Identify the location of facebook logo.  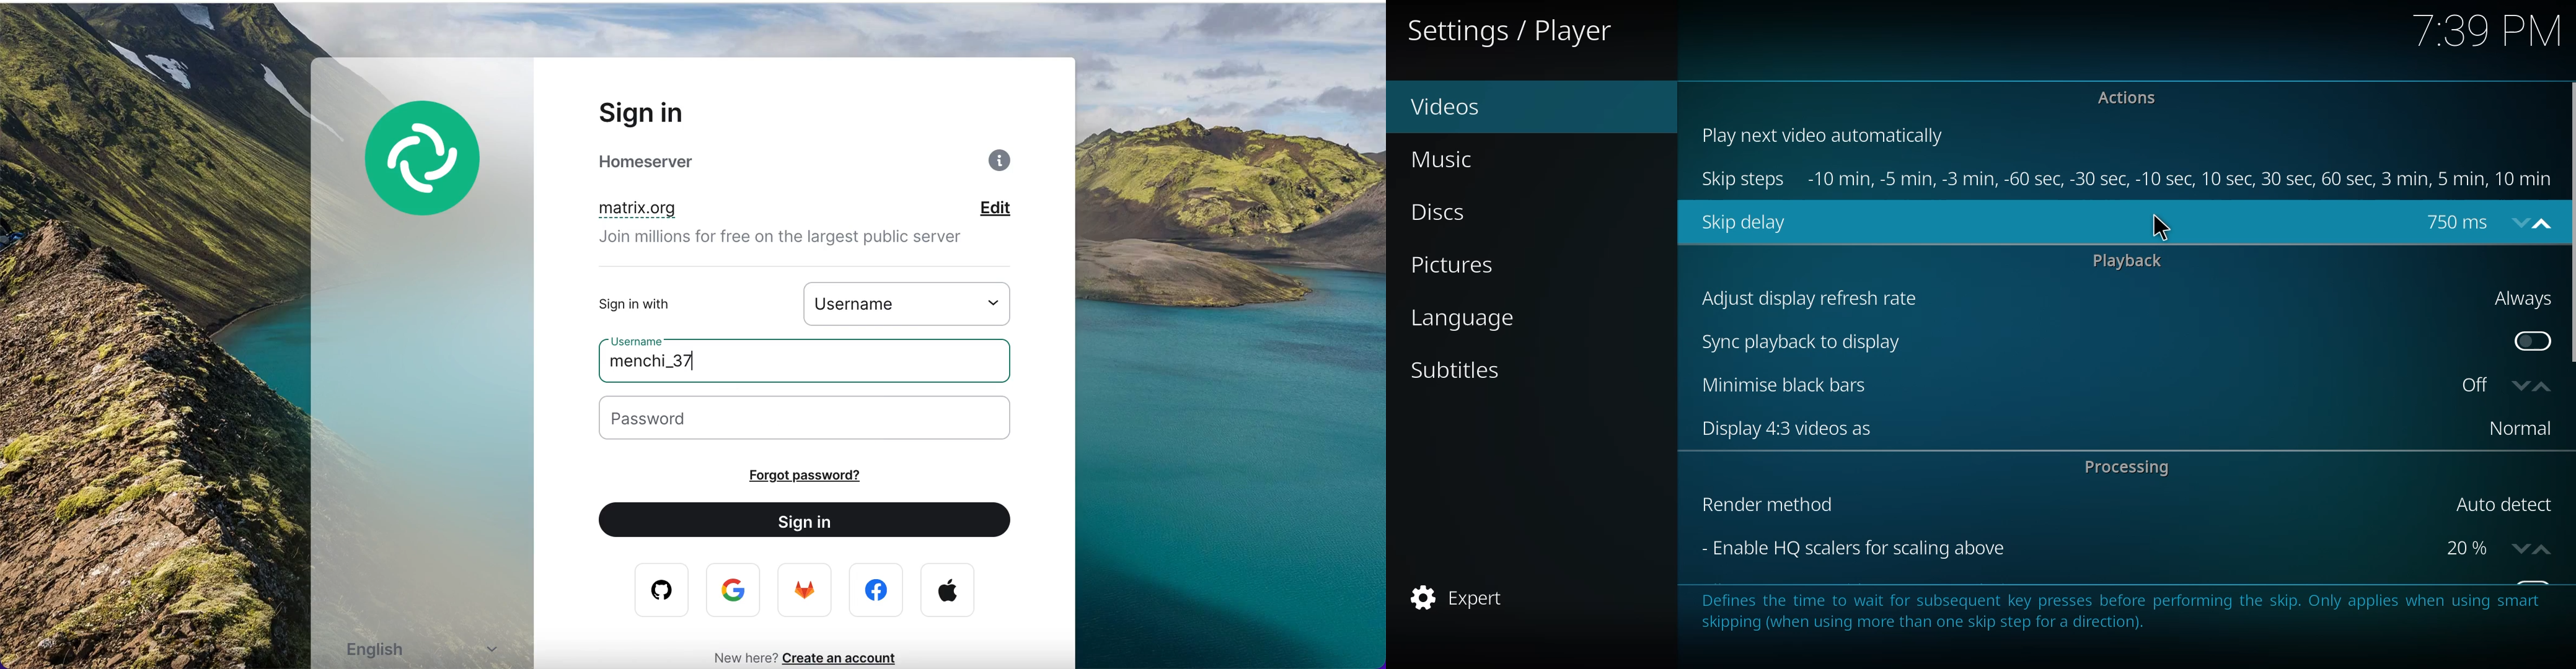
(879, 591).